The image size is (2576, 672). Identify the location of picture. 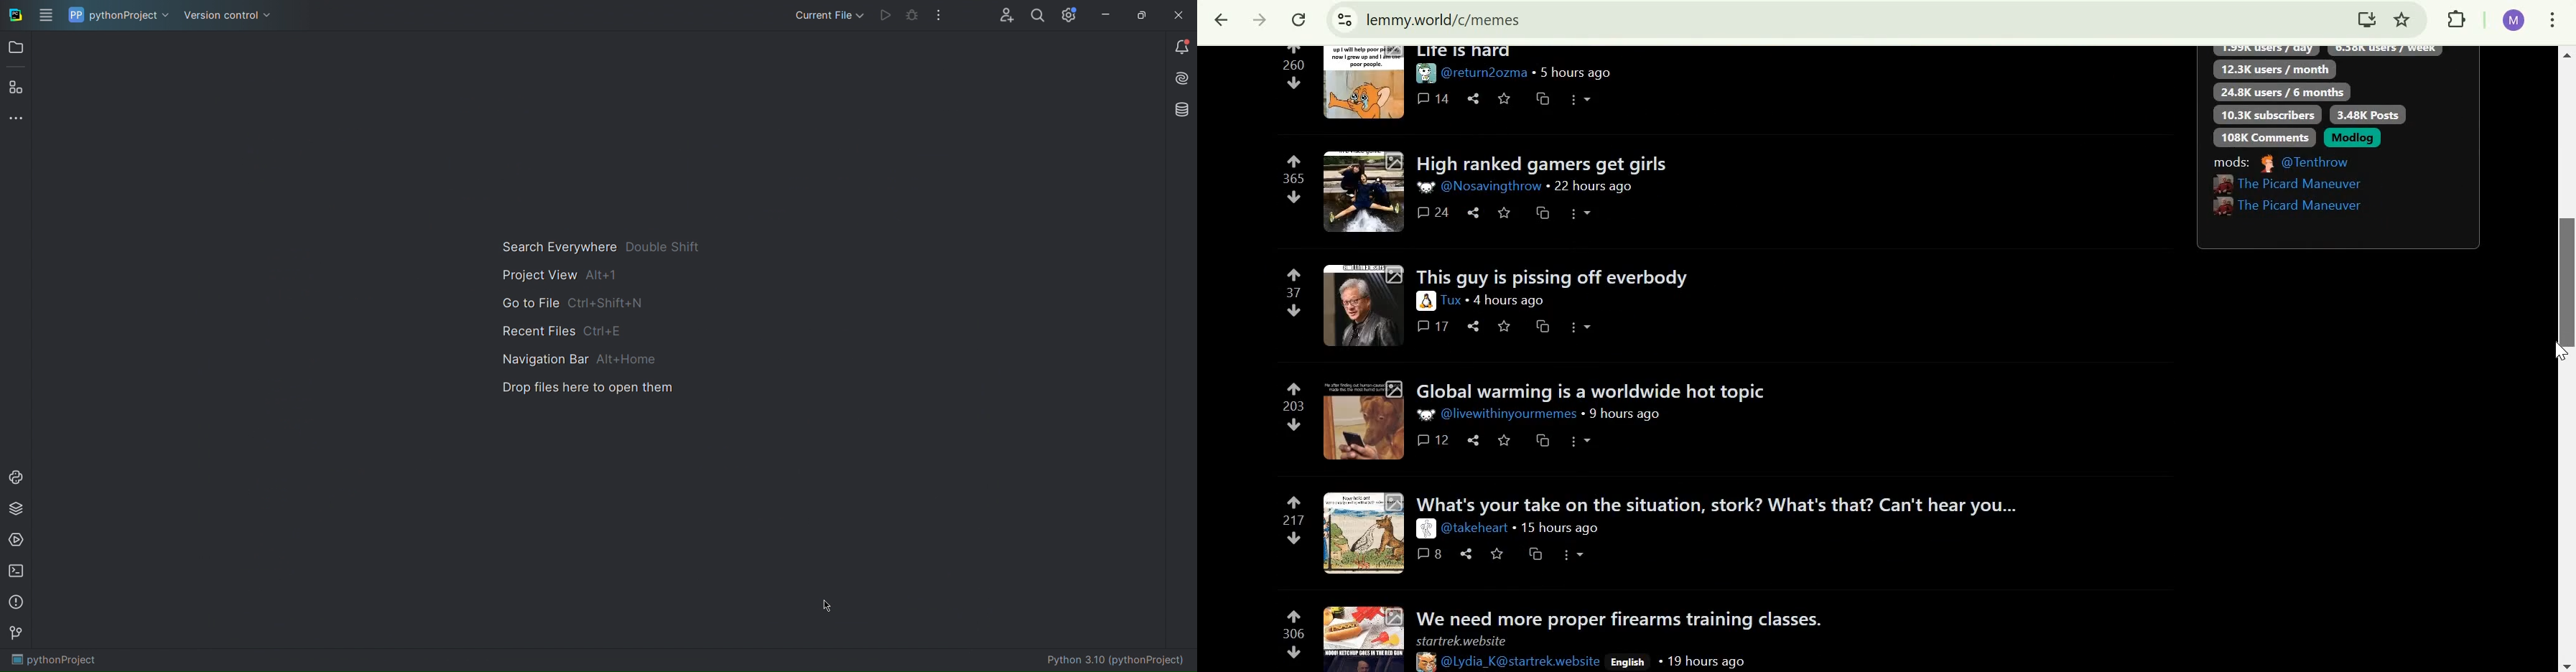
(1428, 415).